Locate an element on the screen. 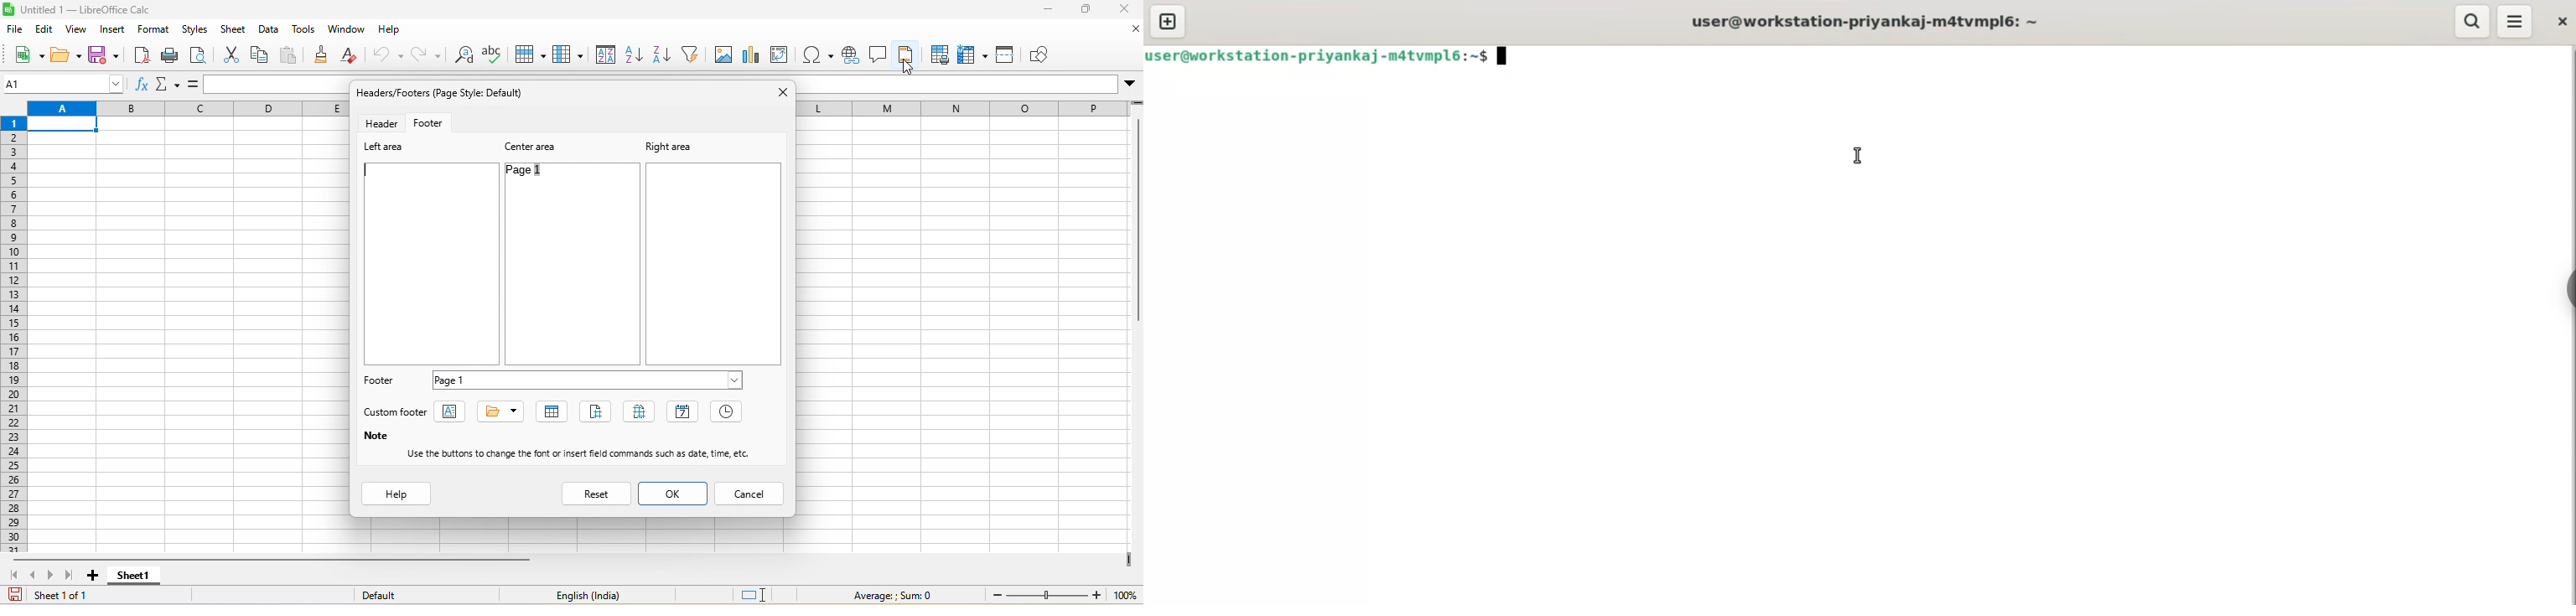 This screenshot has width=2576, height=616. new is located at coordinates (27, 56).